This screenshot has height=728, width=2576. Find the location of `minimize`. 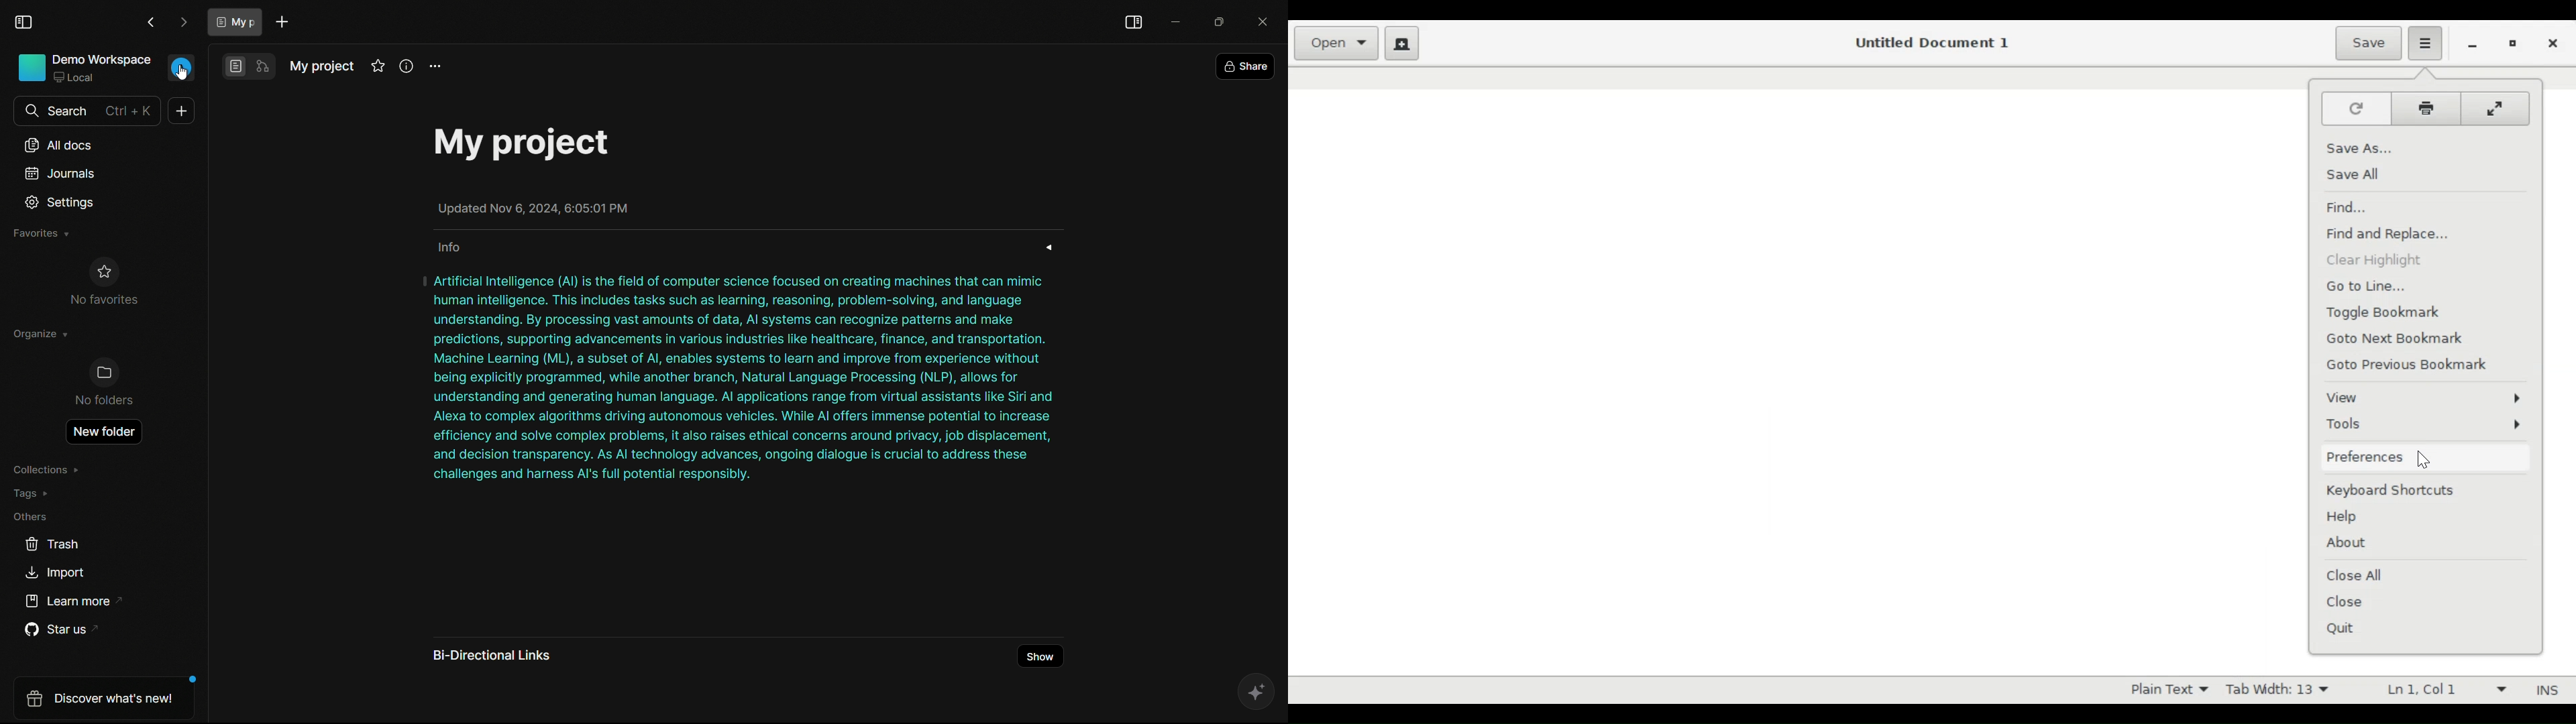

minimize is located at coordinates (1174, 21).